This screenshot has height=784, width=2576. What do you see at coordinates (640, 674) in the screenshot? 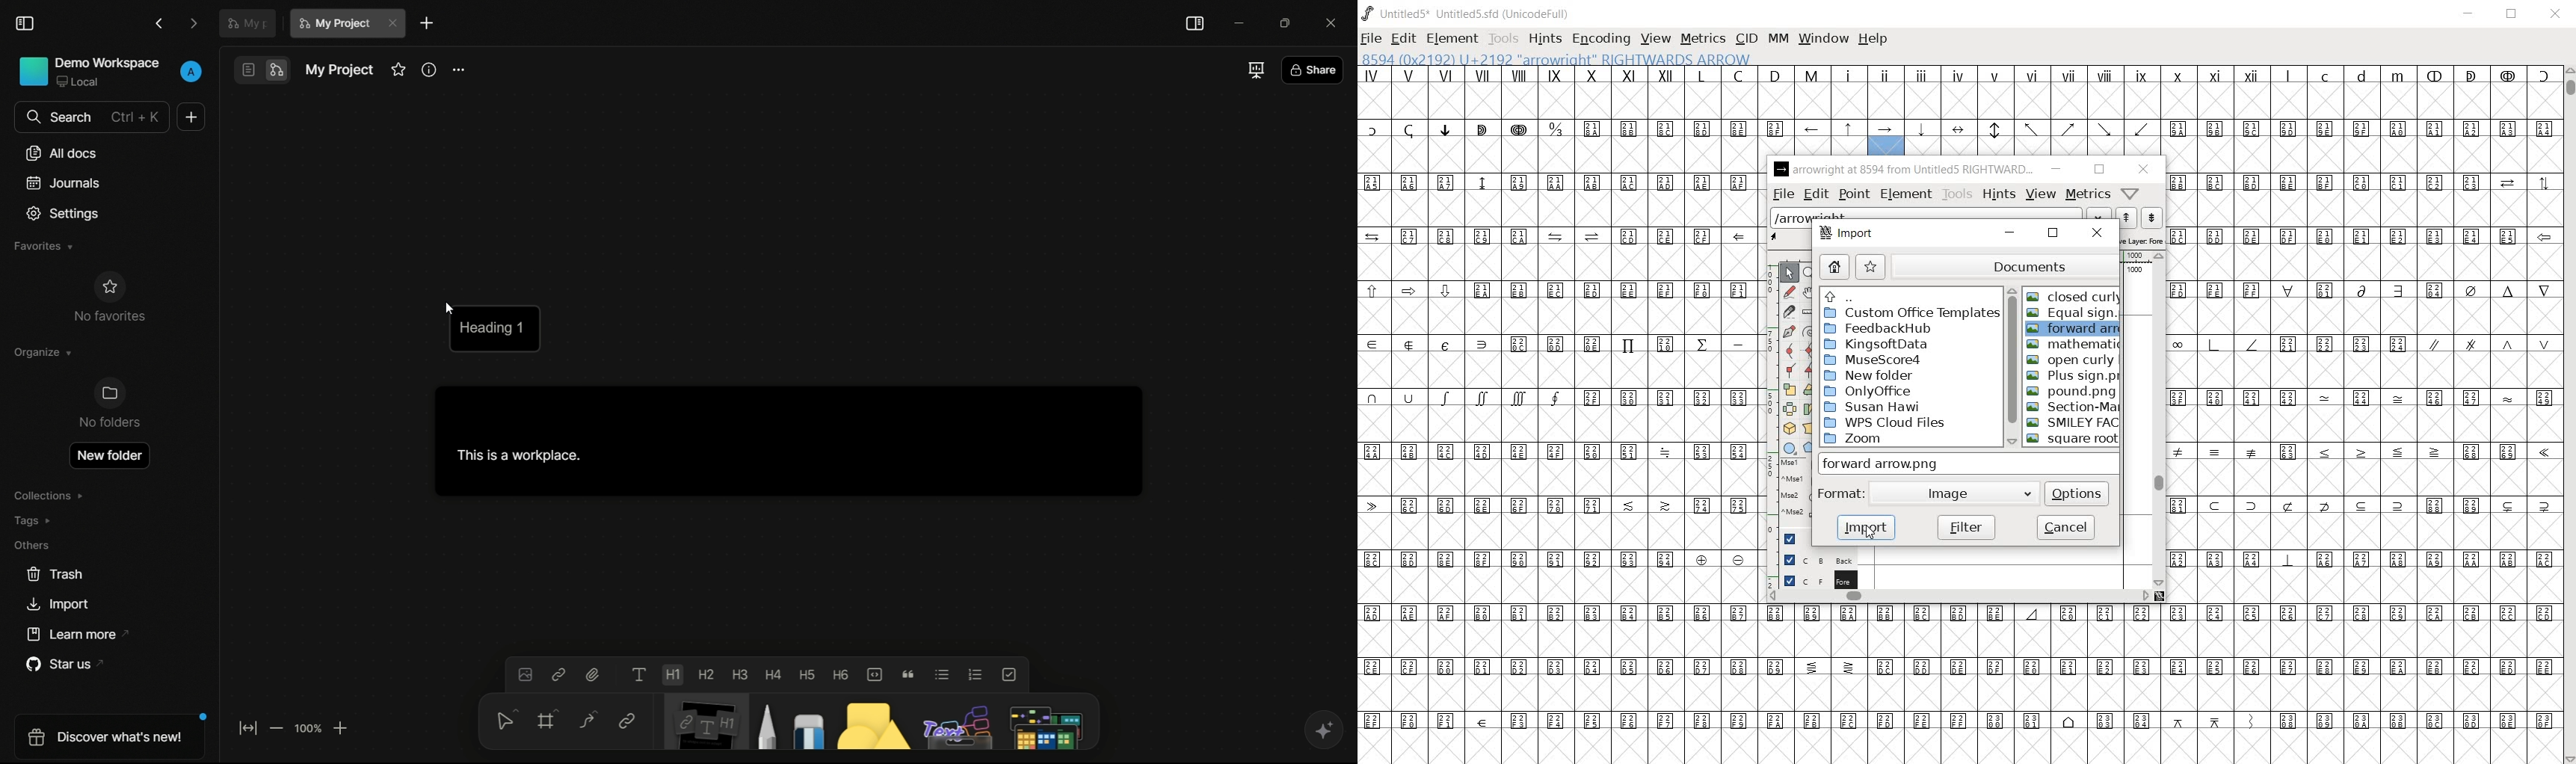
I see `text` at bounding box center [640, 674].